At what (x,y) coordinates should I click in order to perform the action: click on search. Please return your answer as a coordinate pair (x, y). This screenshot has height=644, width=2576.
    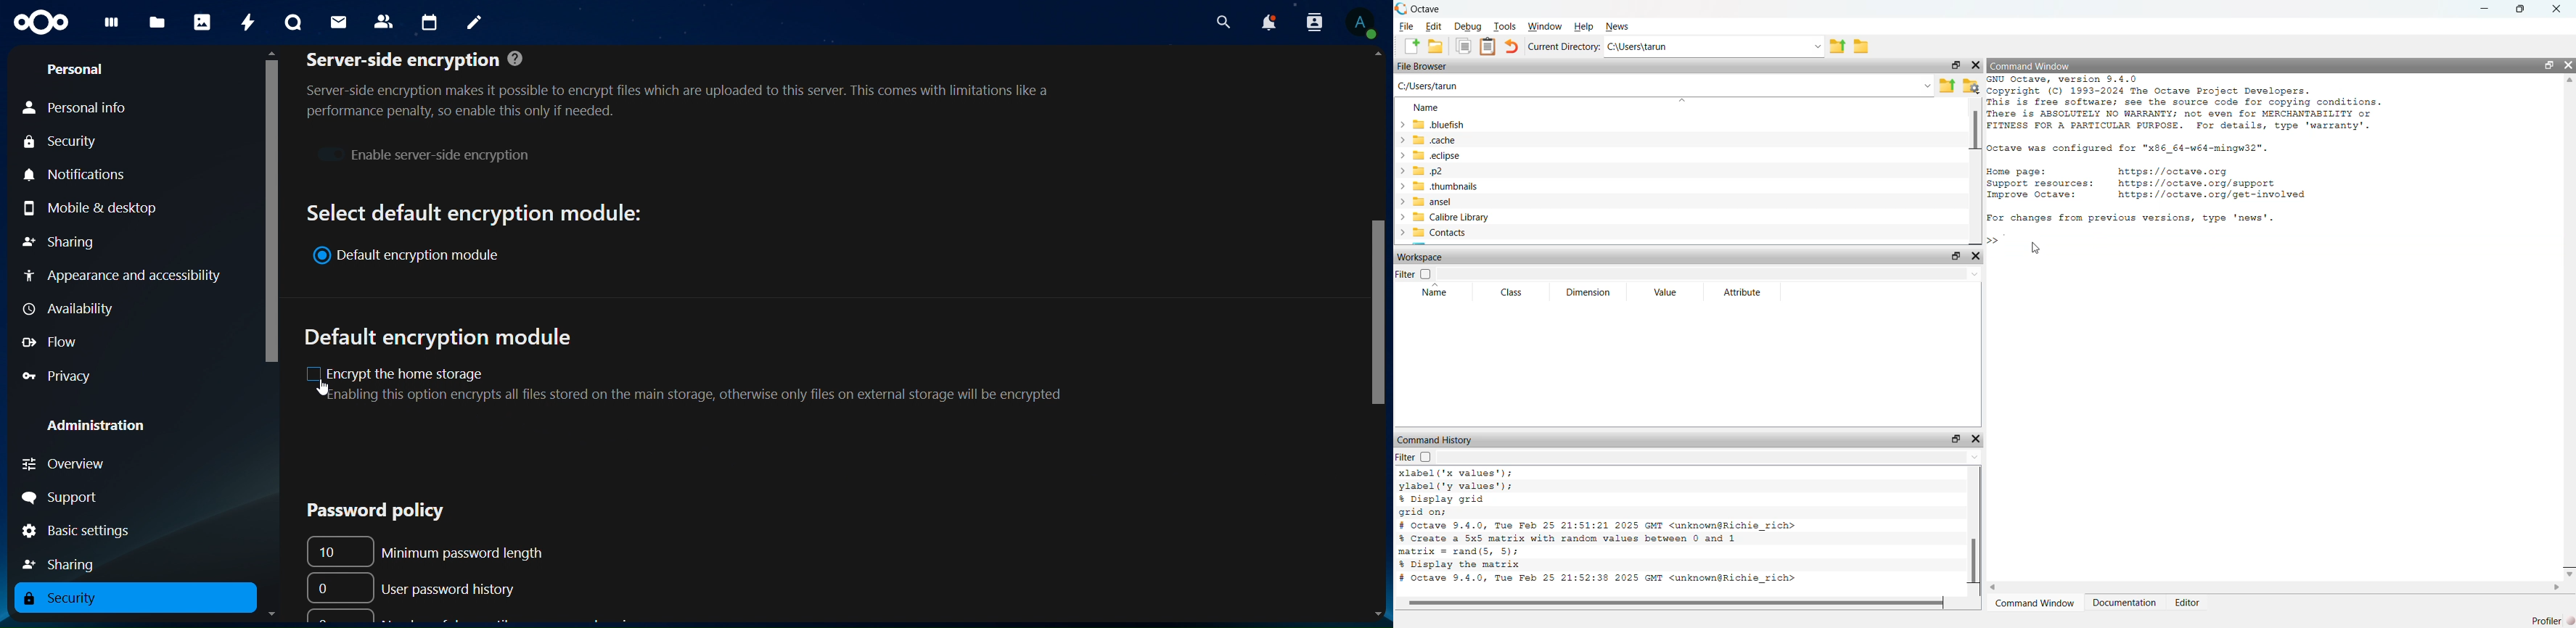
    Looking at the image, I should click on (1223, 22).